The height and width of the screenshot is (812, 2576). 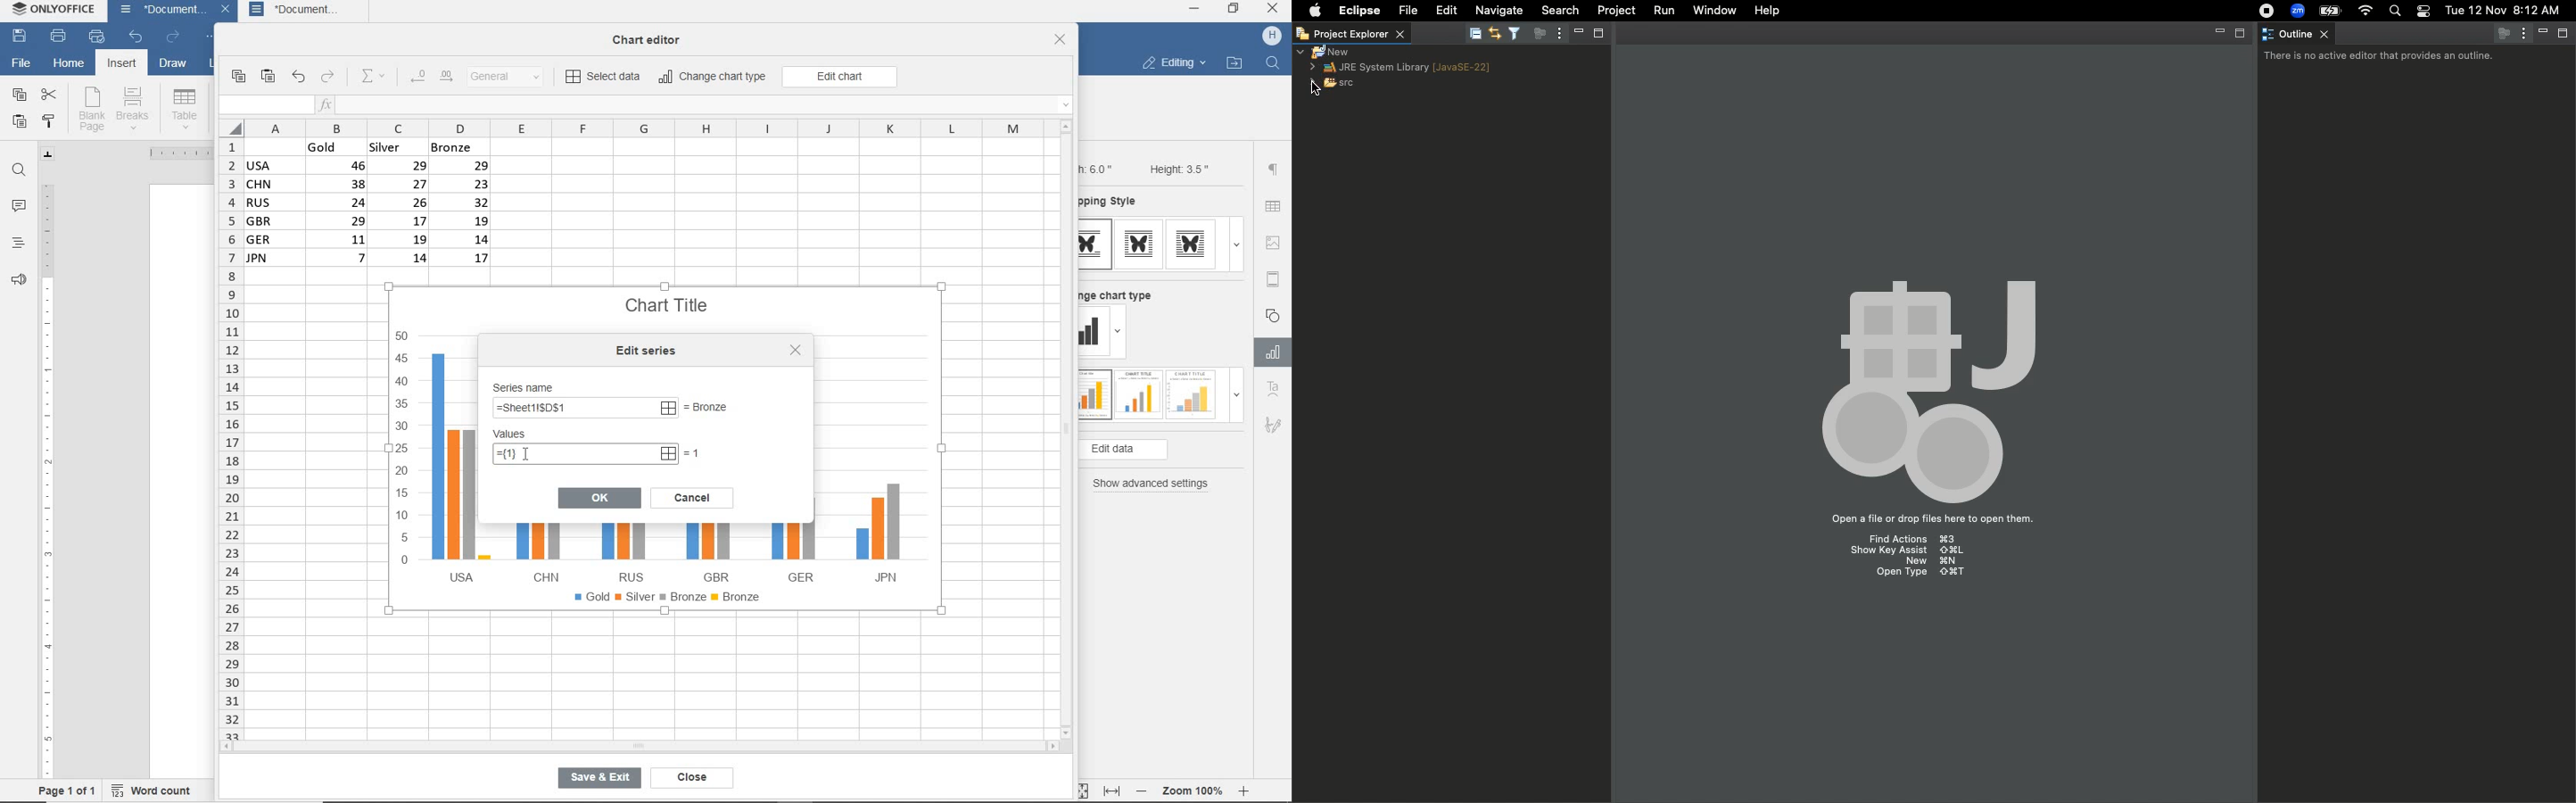 I want to click on horizontal scroll bar, so click(x=638, y=746).